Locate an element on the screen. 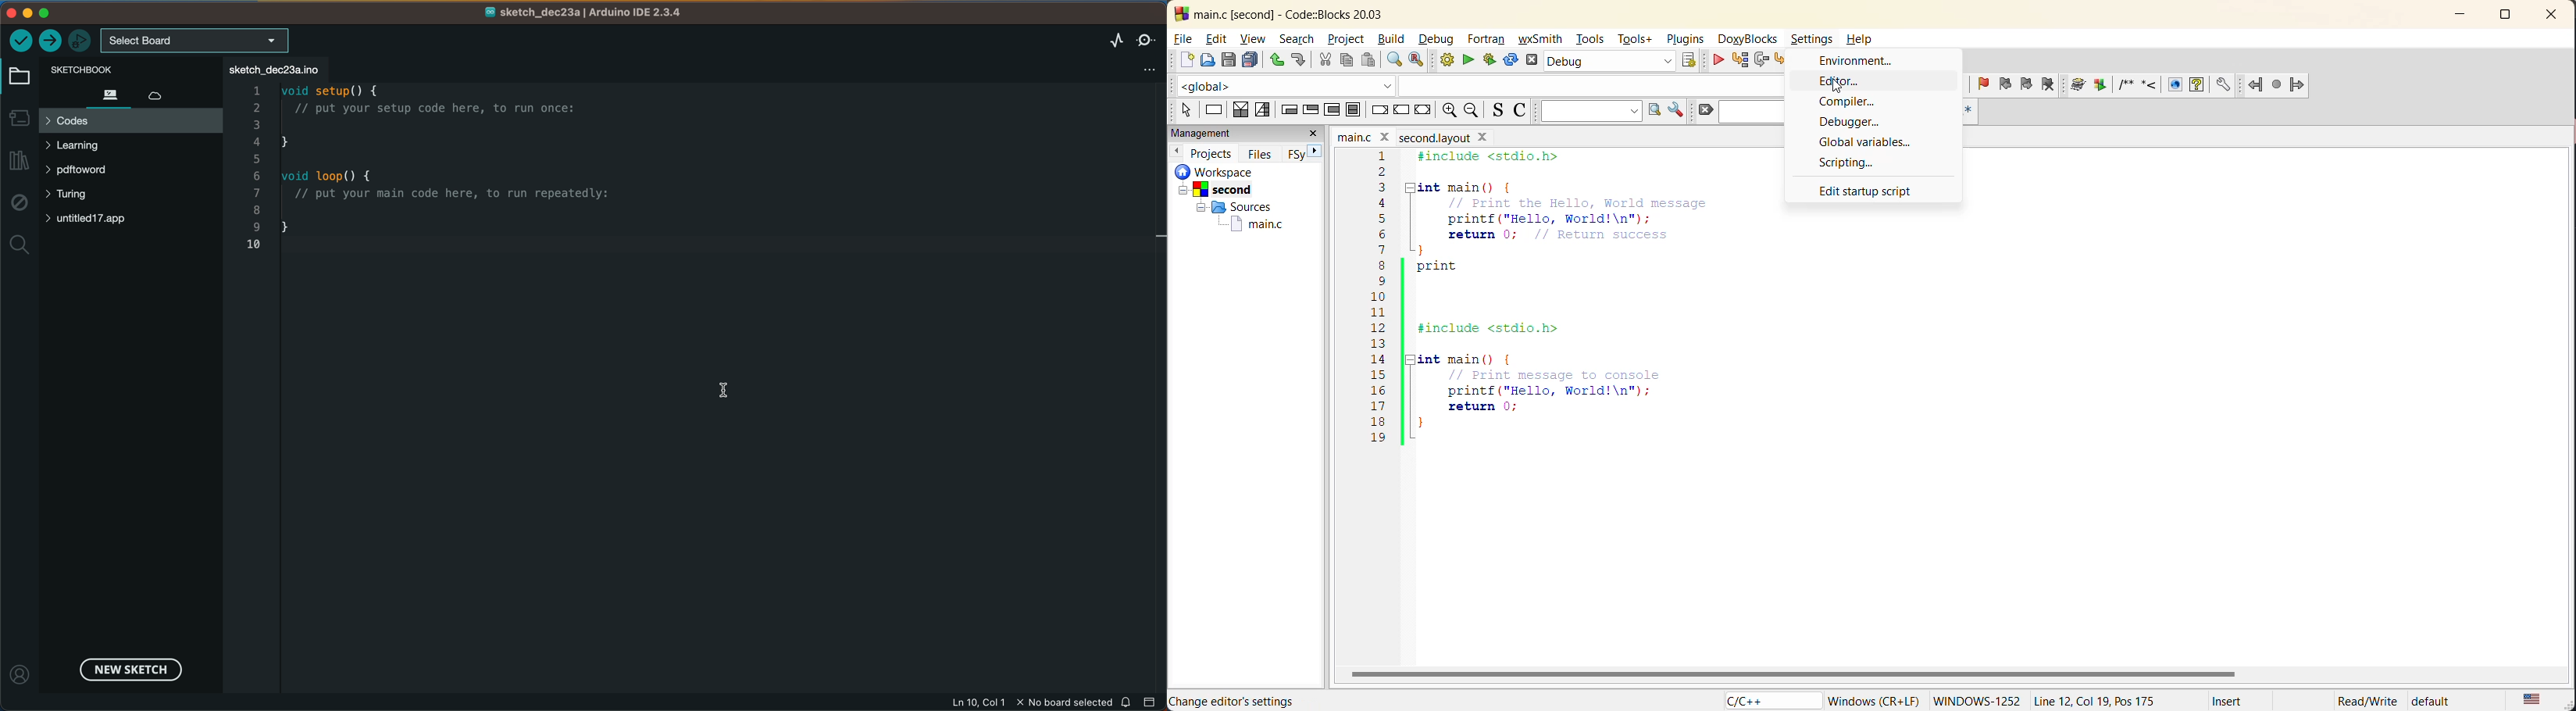  view is located at coordinates (1254, 38).